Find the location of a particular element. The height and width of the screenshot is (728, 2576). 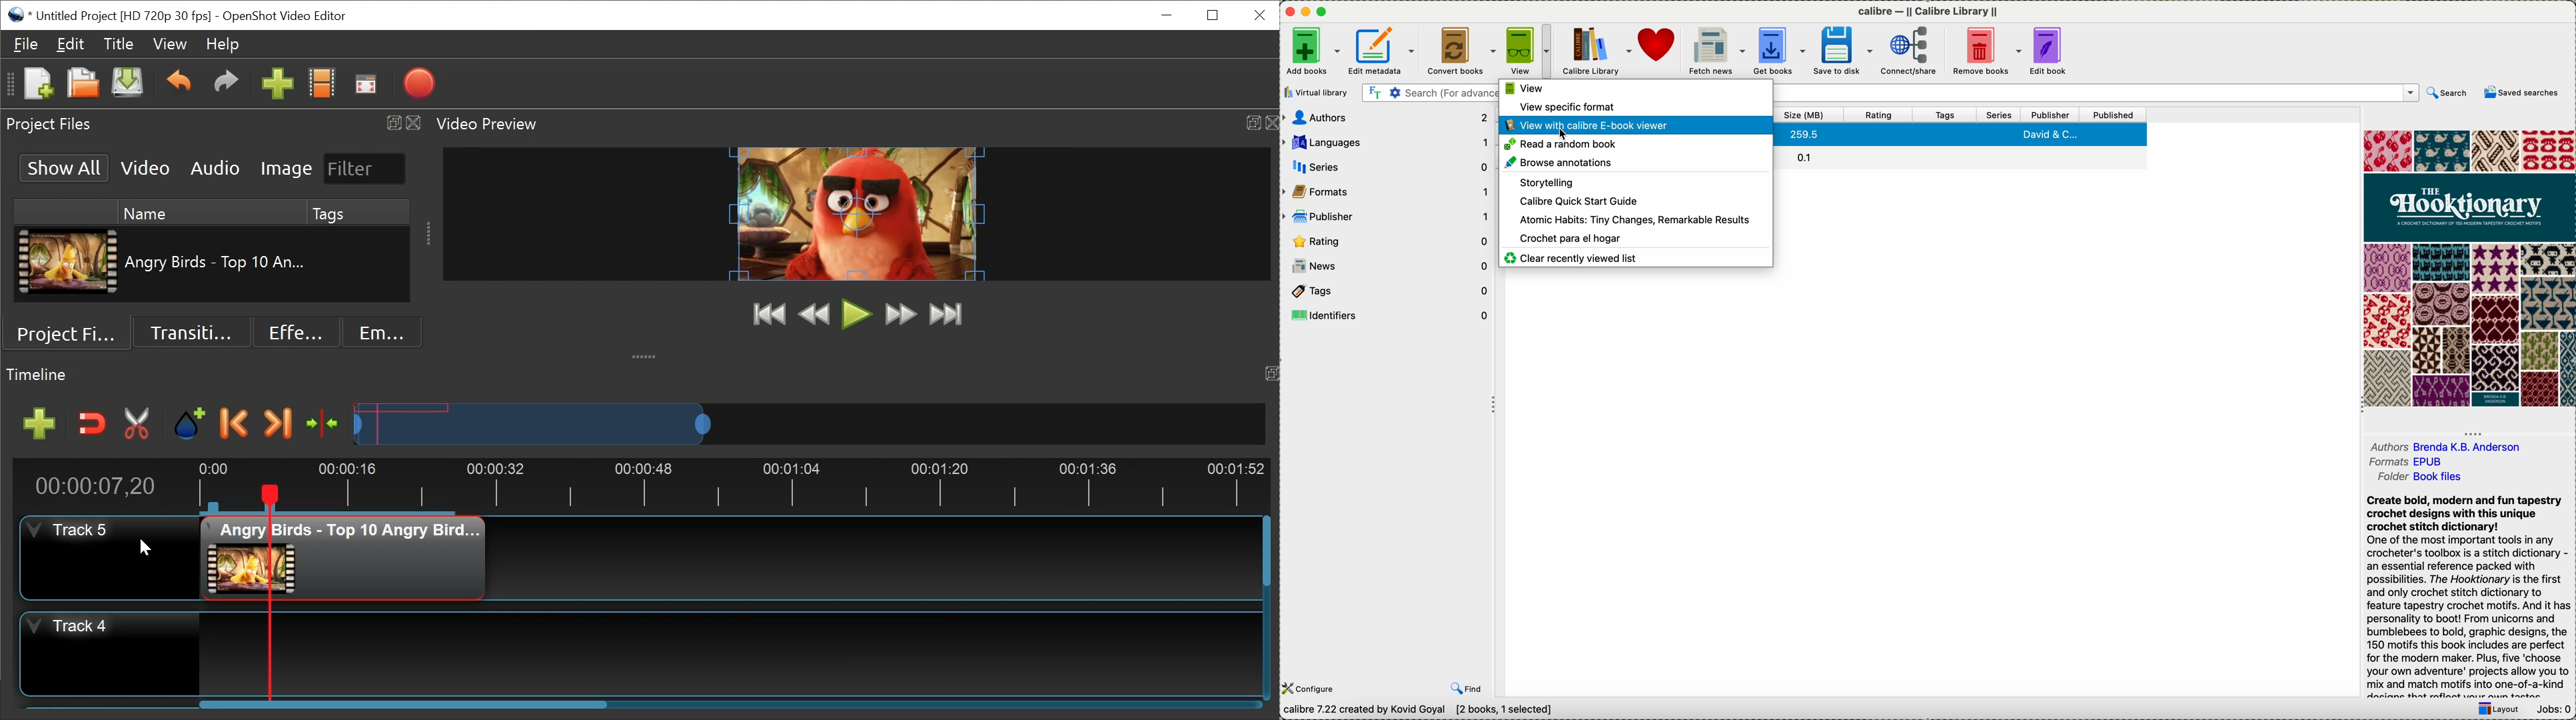

edit metadata is located at coordinates (1382, 51).